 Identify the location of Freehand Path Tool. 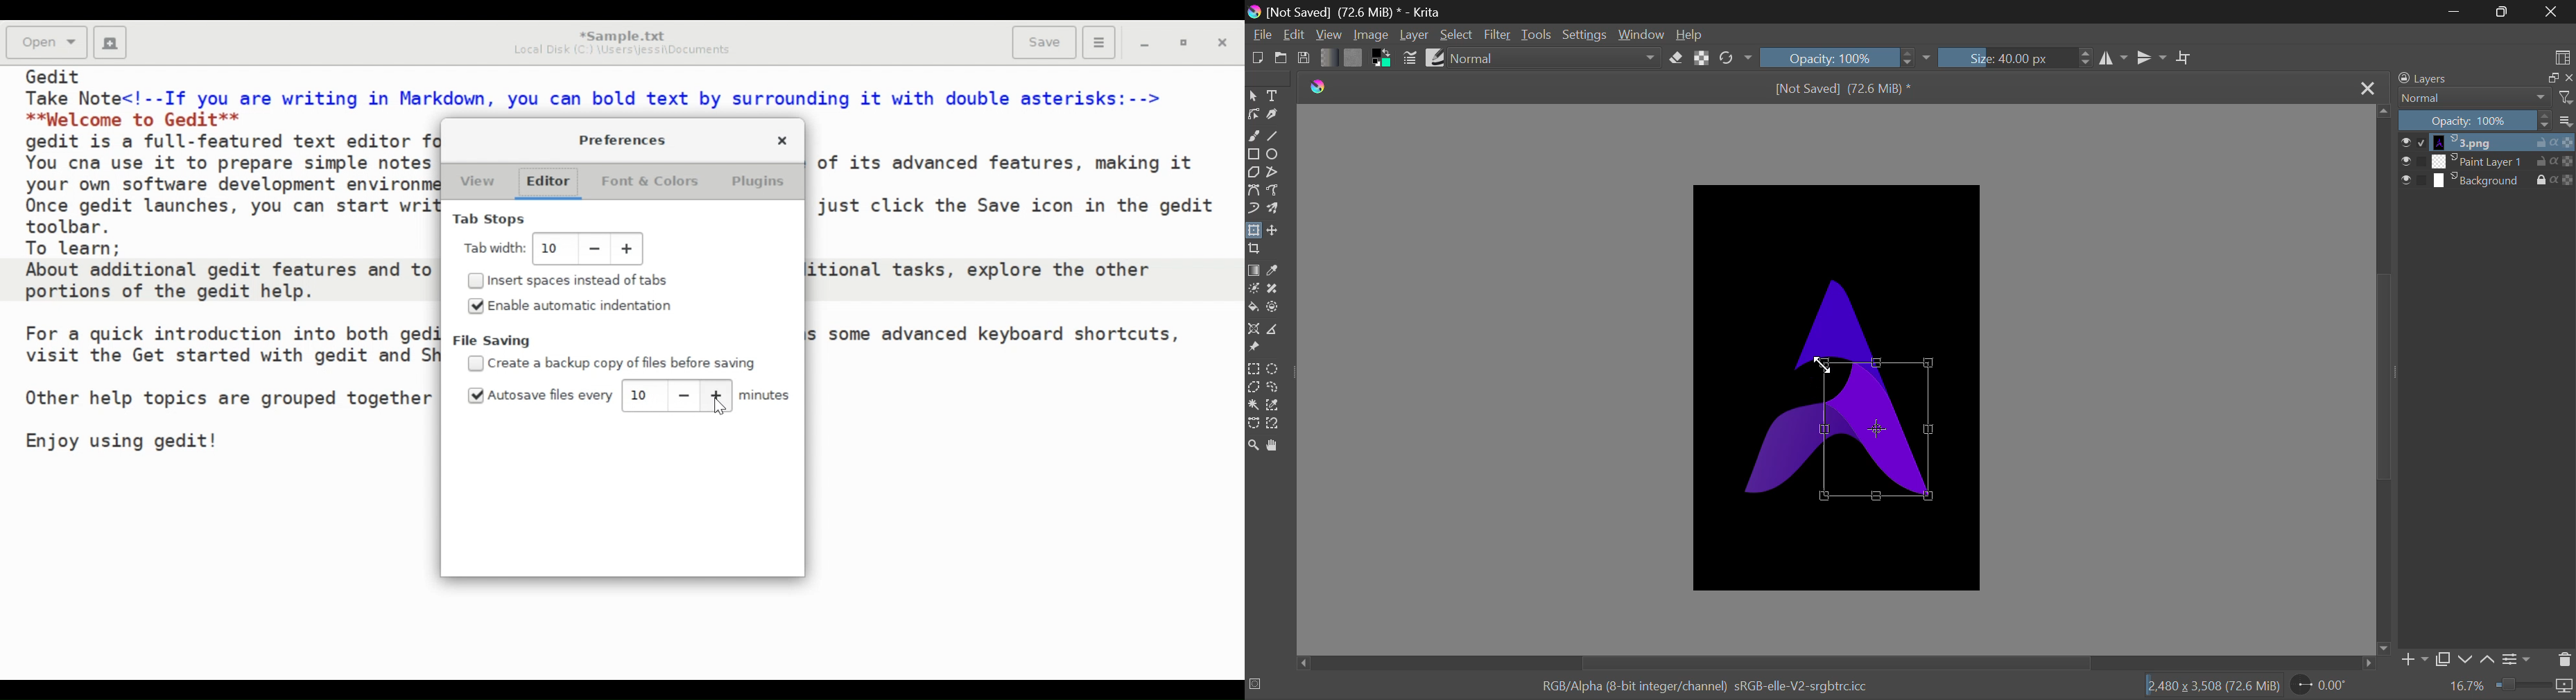
(1277, 191).